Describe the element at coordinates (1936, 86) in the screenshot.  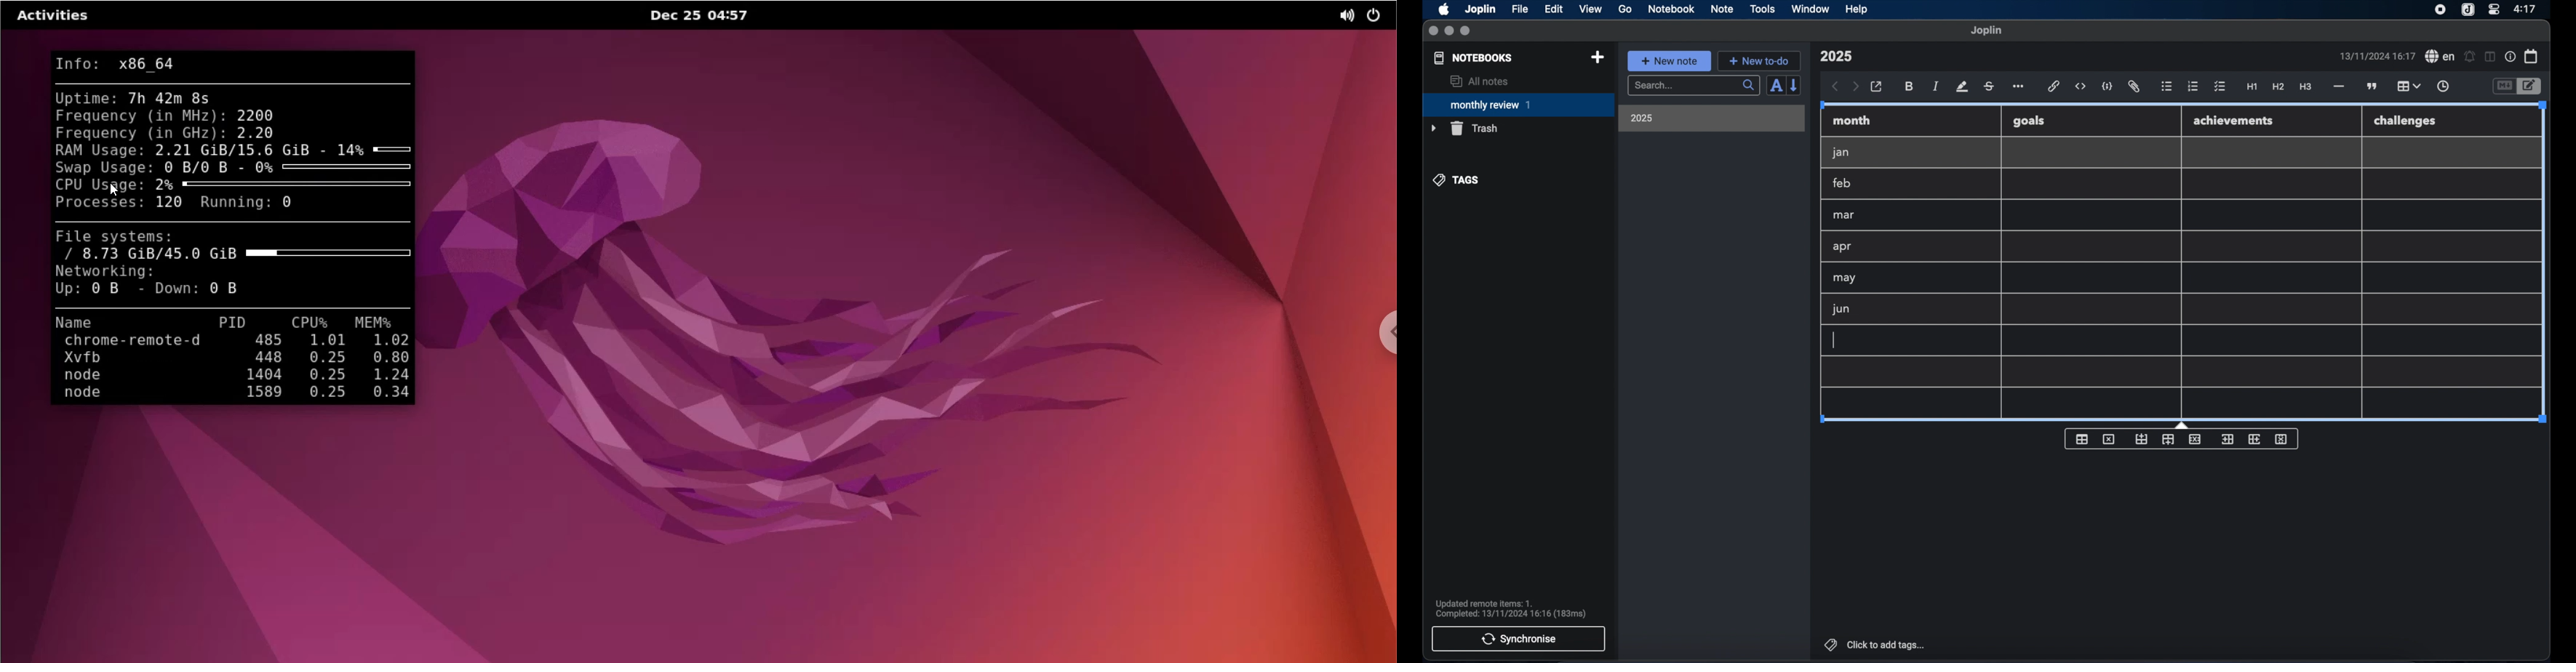
I see `italic` at that location.